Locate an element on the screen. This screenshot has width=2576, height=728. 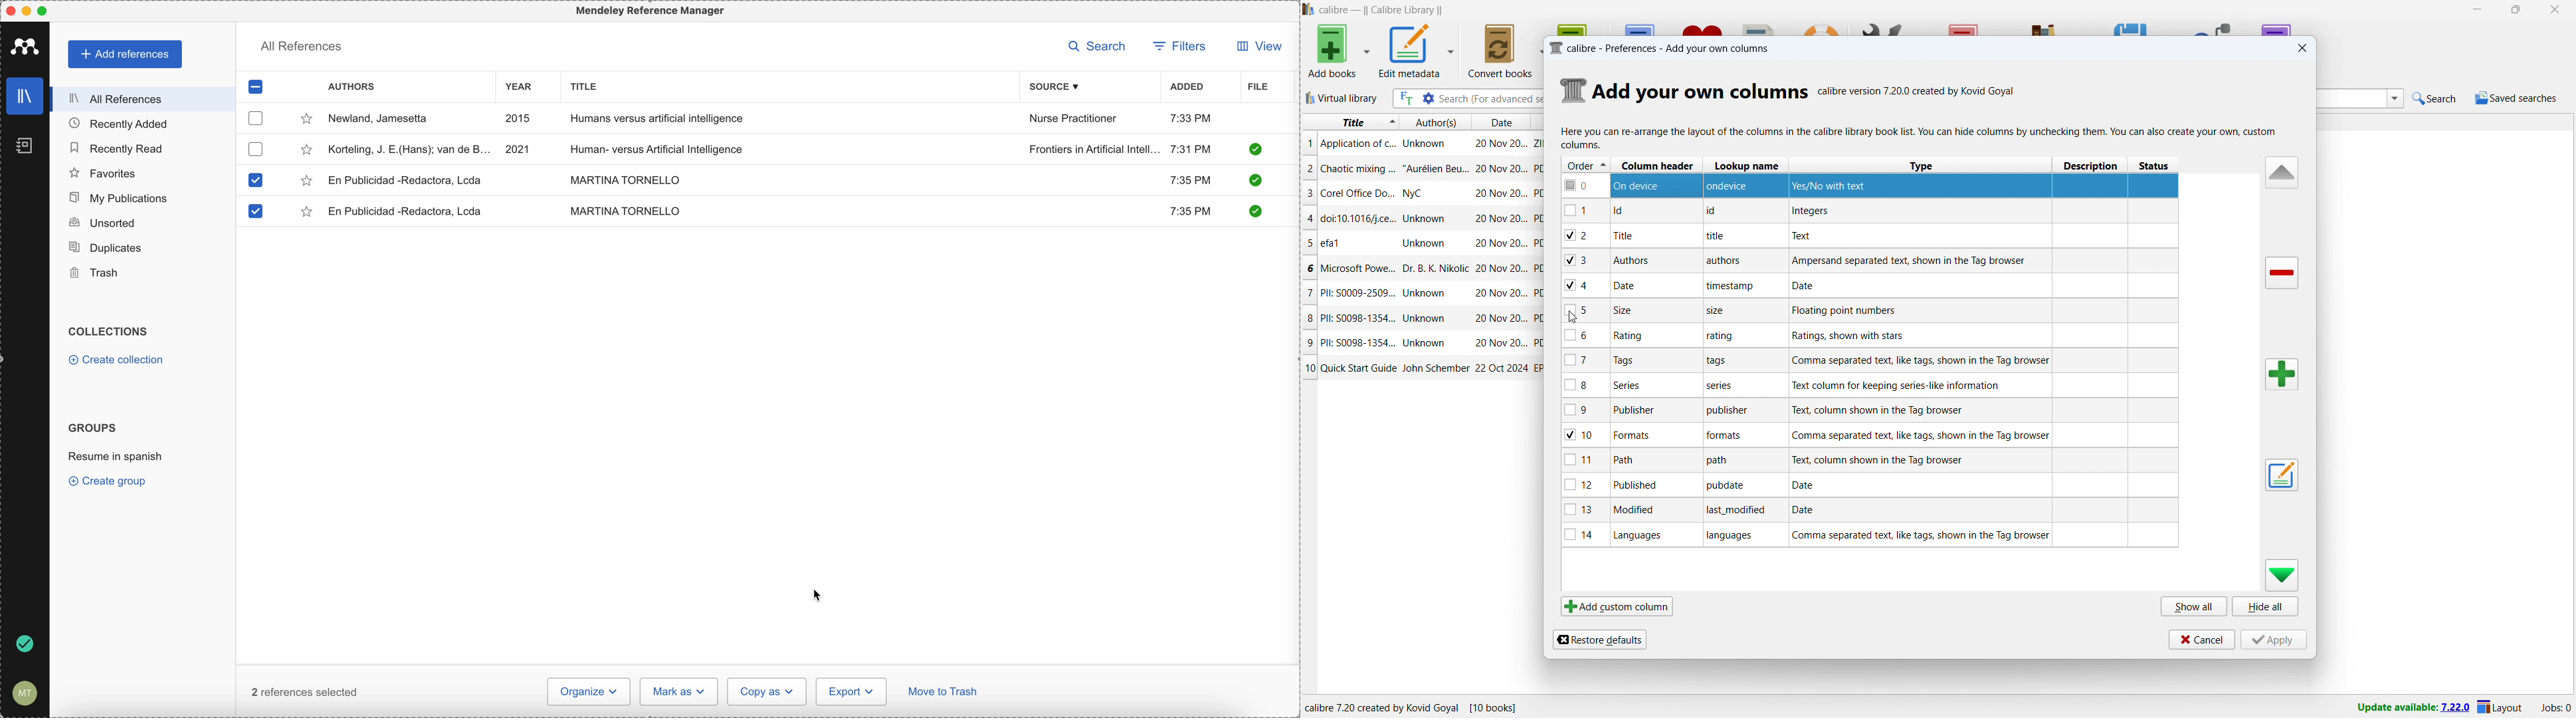
5 is located at coordinates (1582, 310).